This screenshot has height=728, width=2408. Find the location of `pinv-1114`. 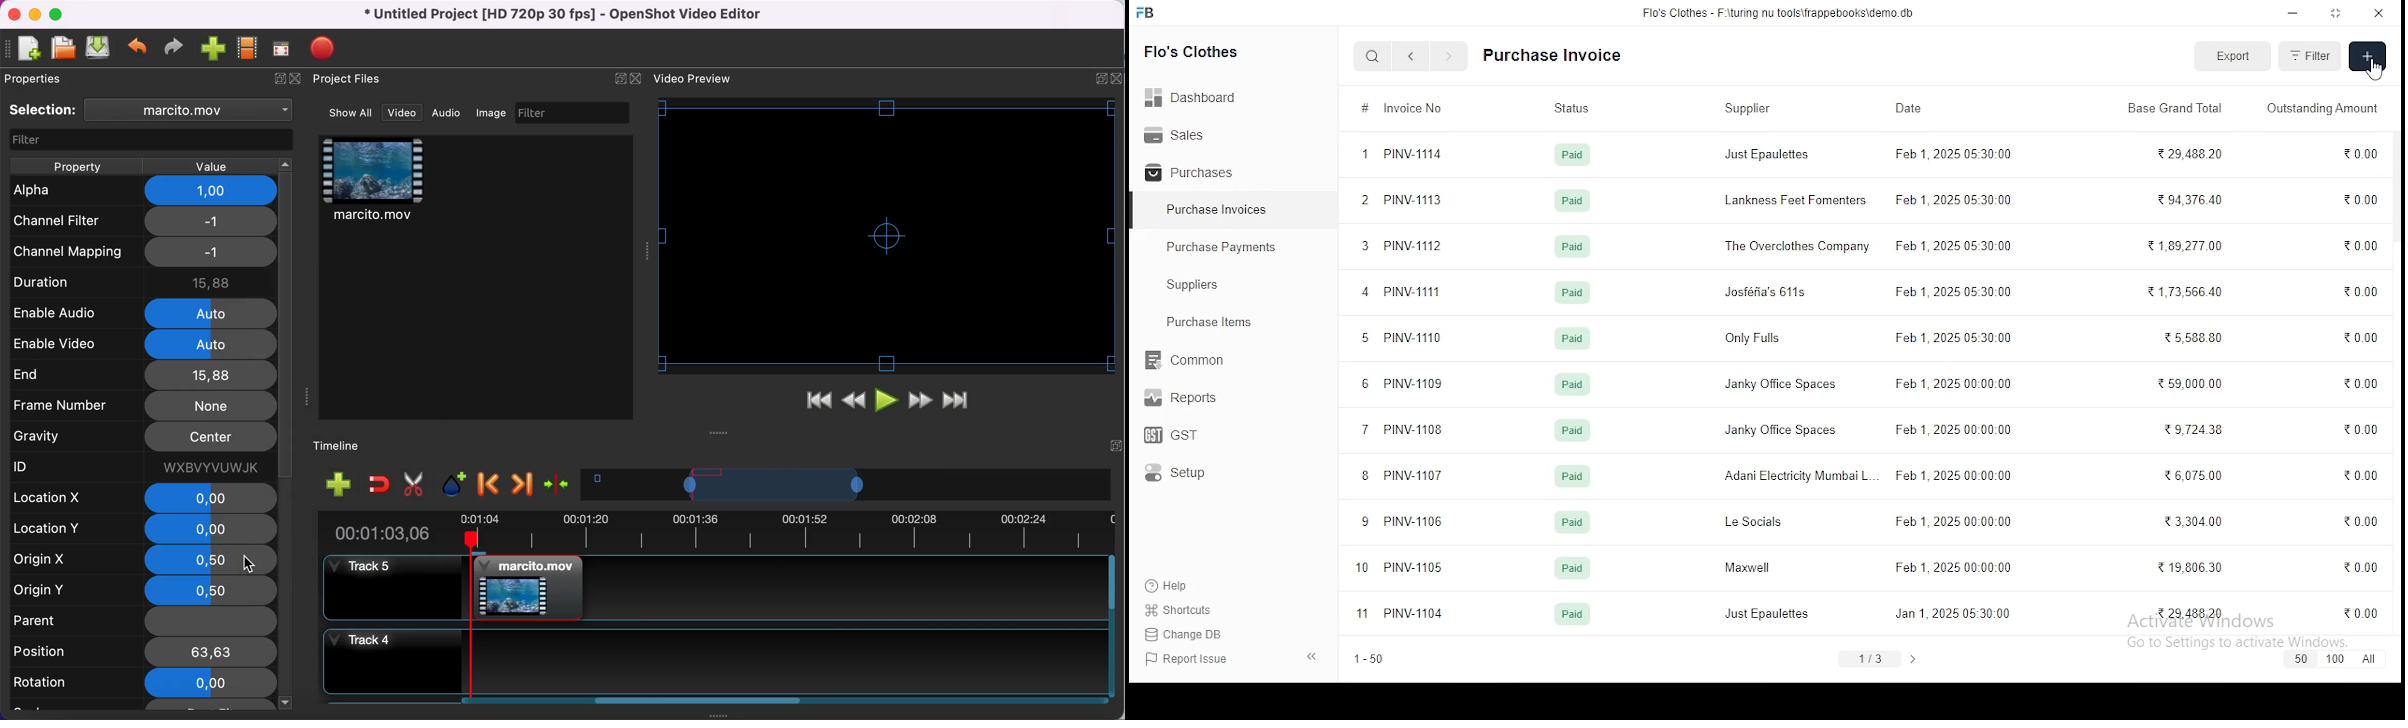

pinv-1114 is located at coordinates (1413, 154).